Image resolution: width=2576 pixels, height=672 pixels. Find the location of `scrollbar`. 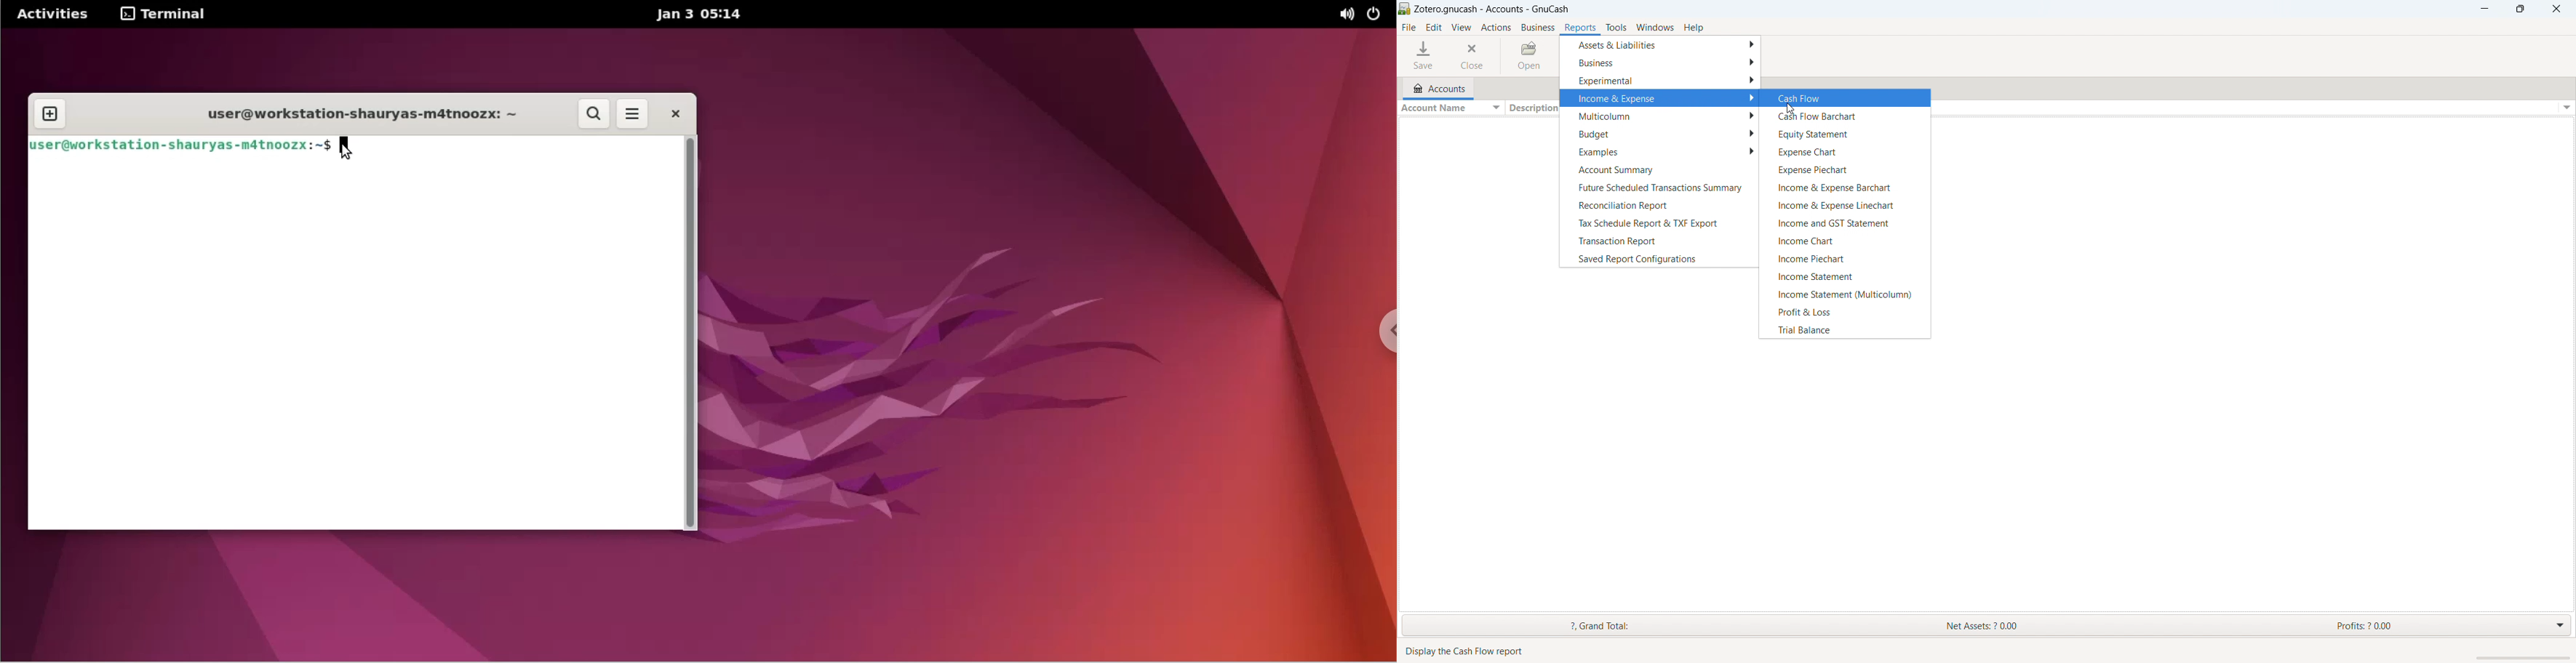

scrollbar is located at coordinates (2522, 657).